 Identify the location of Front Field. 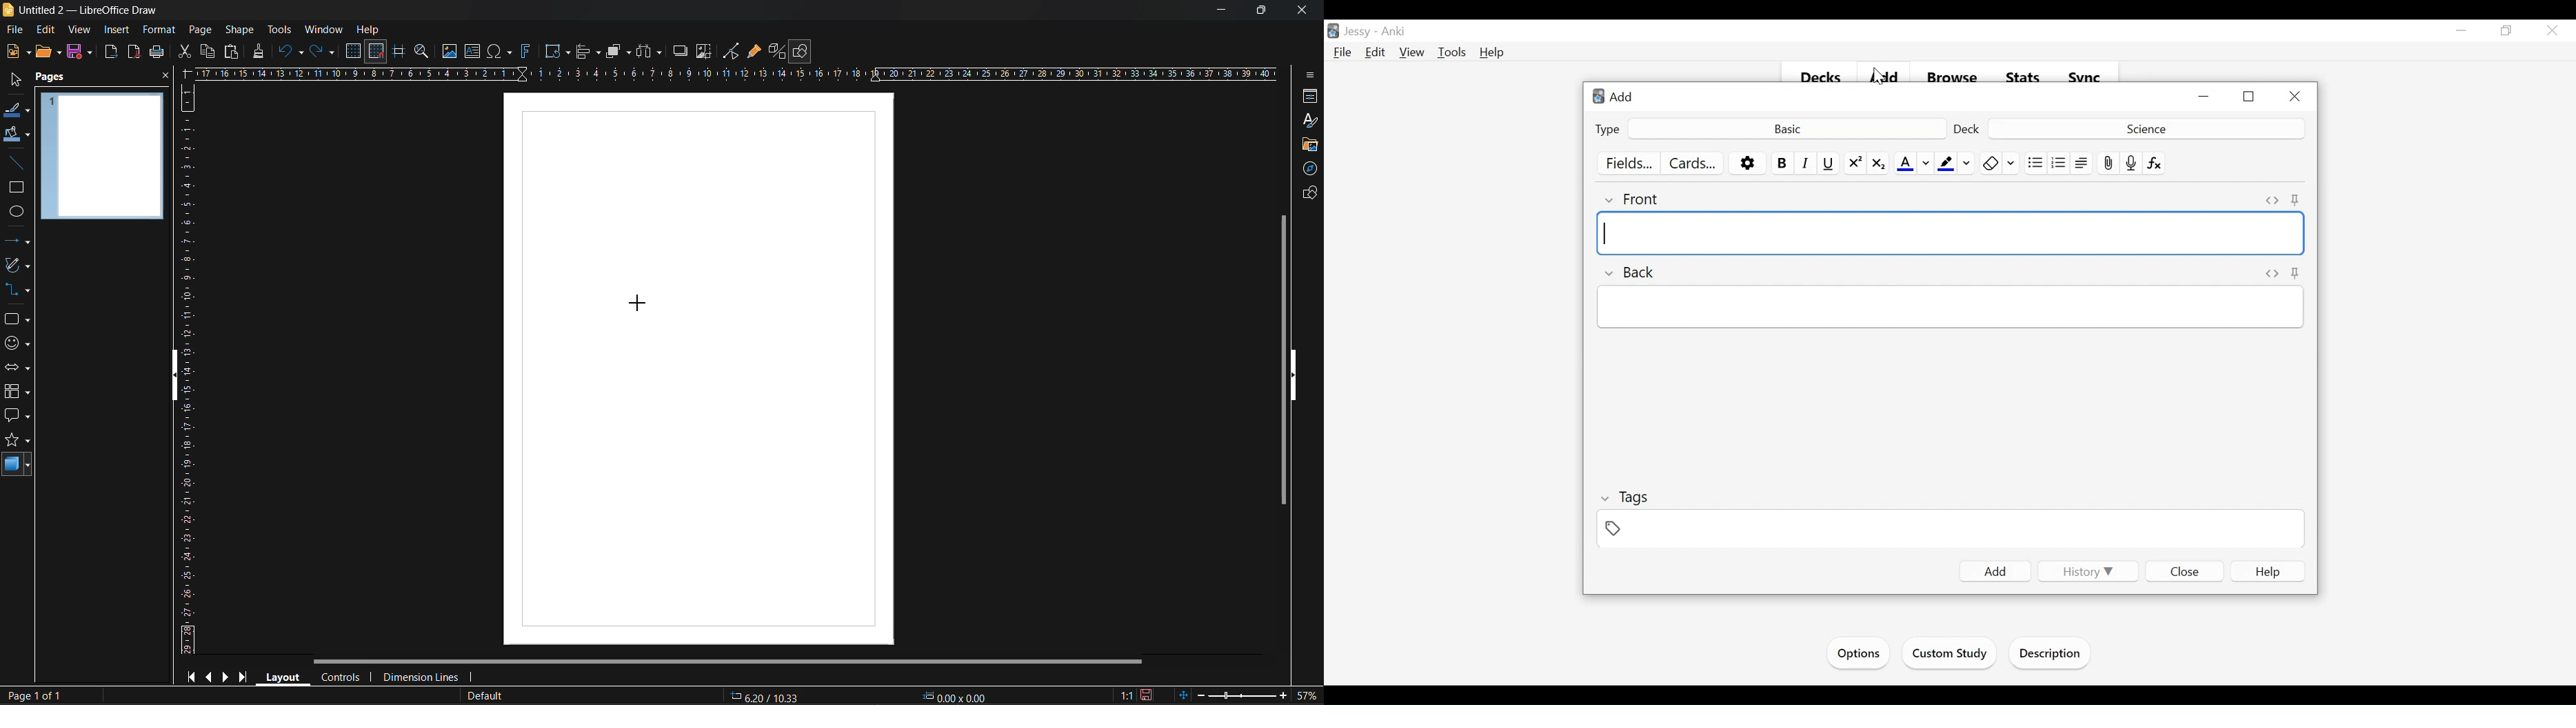
(1952, 234).